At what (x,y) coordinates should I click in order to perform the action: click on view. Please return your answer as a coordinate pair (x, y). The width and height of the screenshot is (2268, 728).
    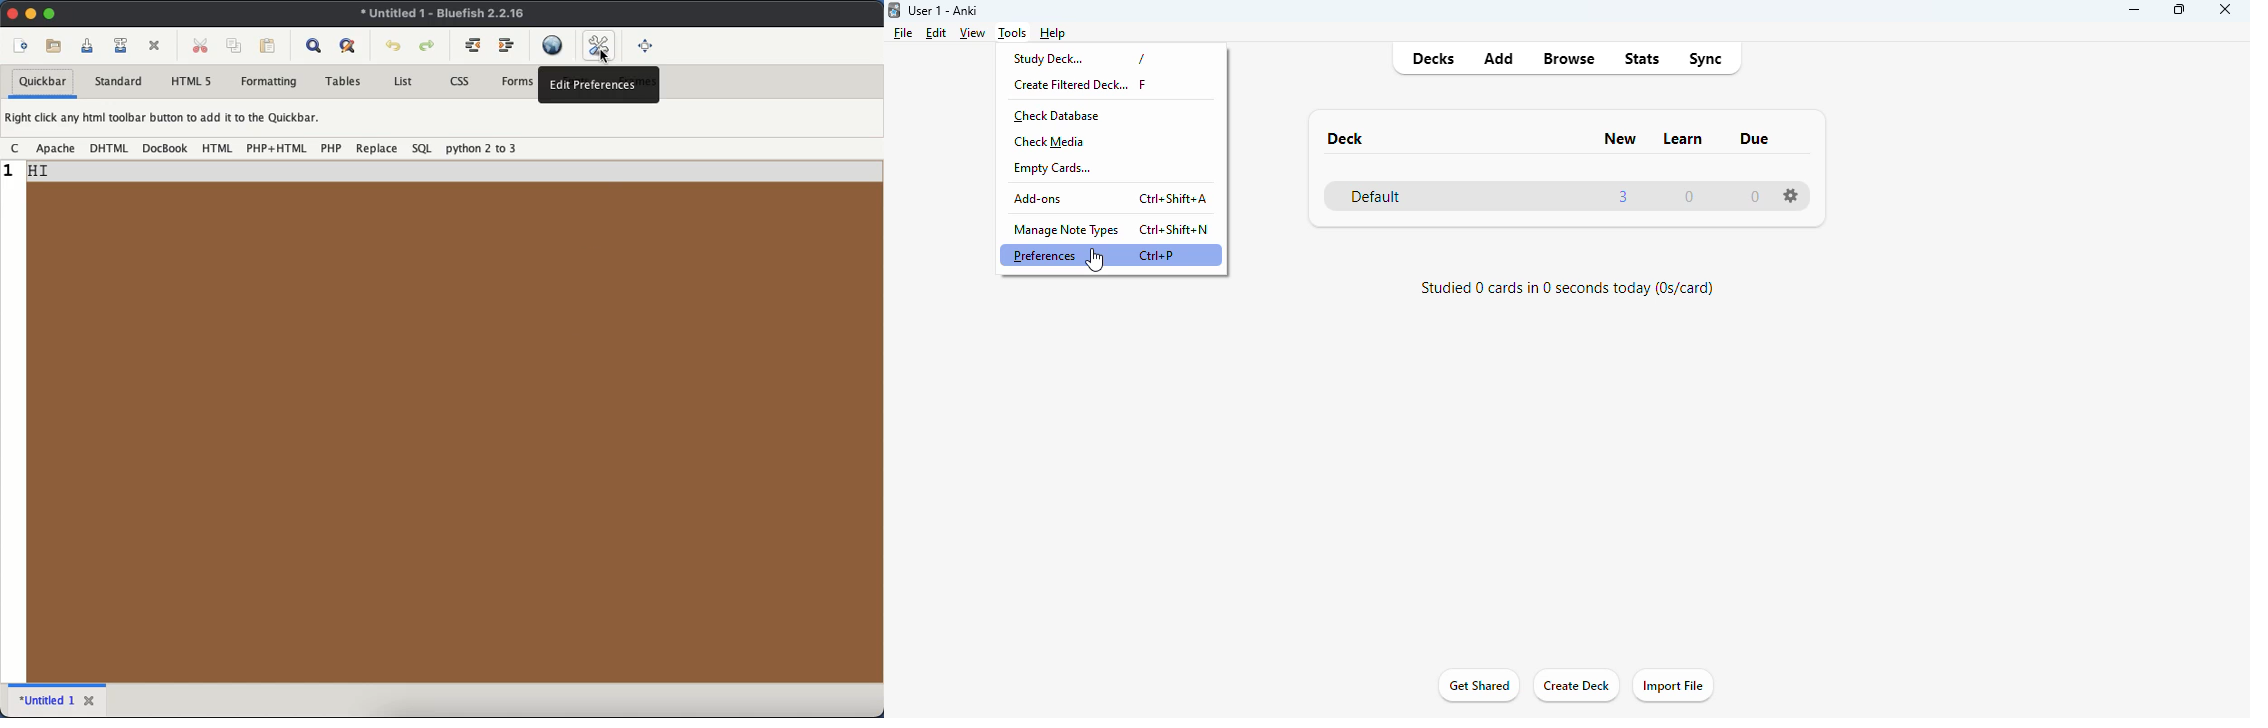
    Looking at the image, I should click on (972, 34).